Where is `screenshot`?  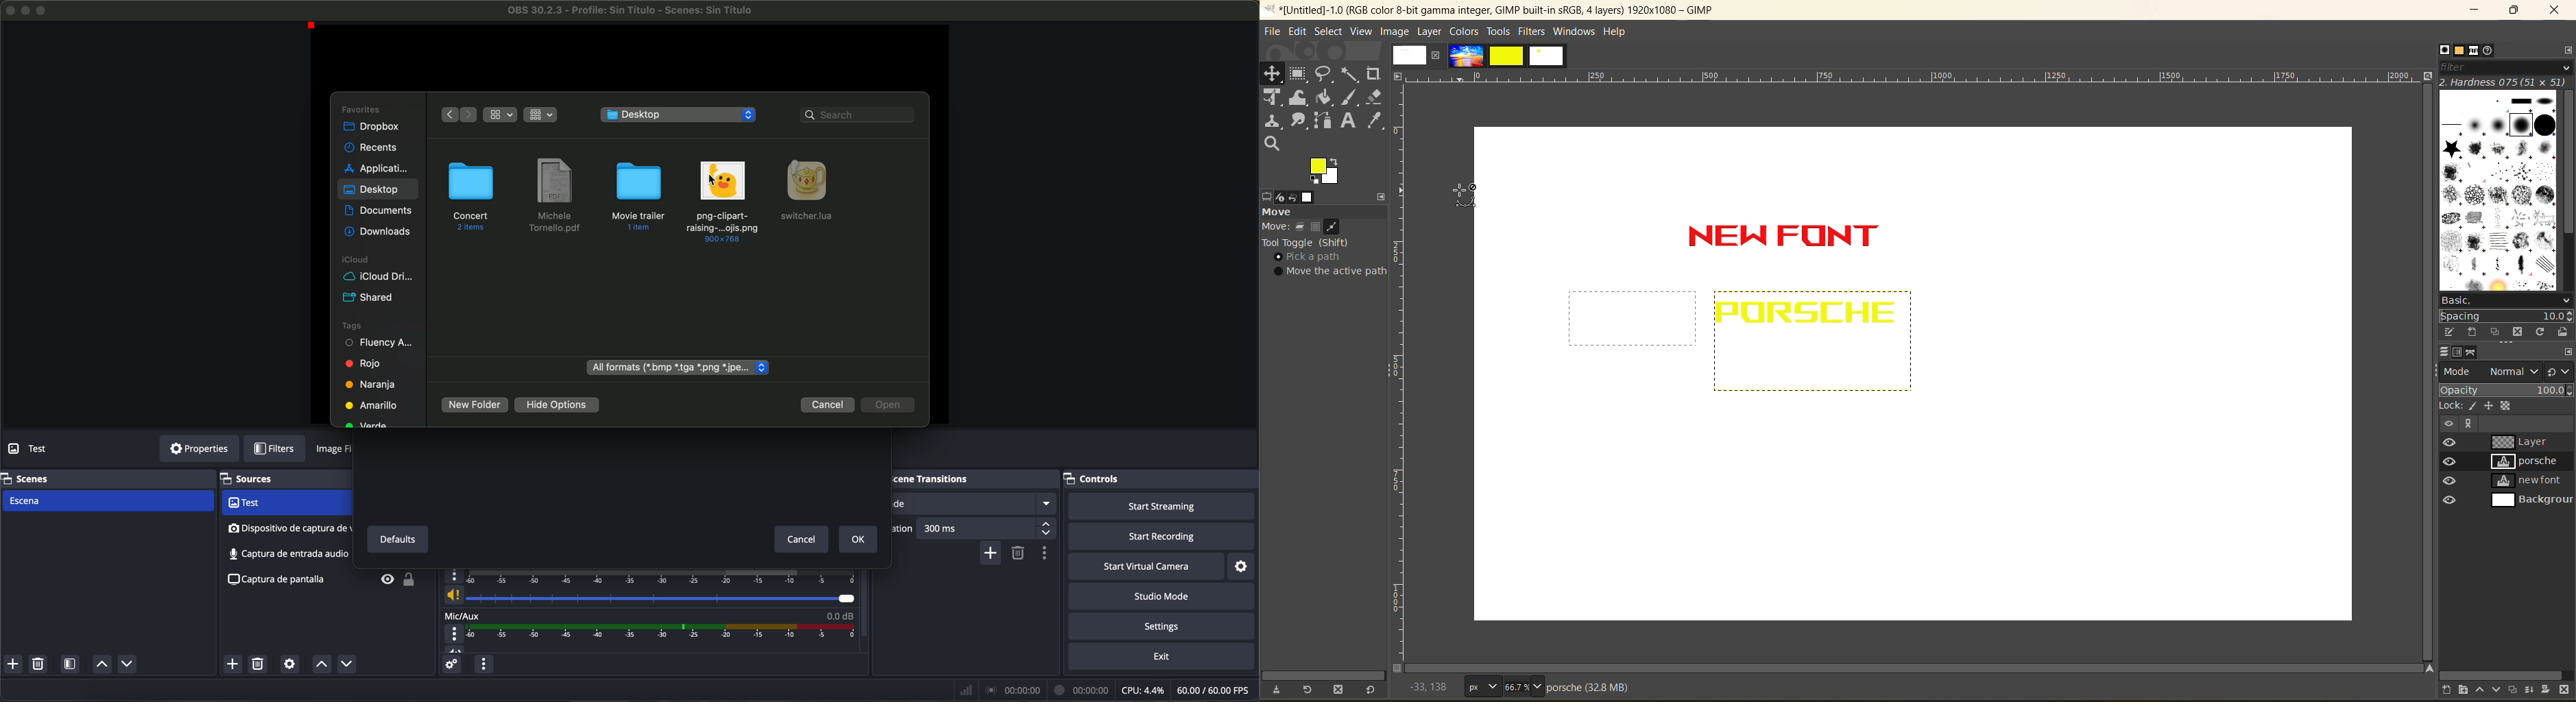
screenshot is located at coordinates (281, 580).